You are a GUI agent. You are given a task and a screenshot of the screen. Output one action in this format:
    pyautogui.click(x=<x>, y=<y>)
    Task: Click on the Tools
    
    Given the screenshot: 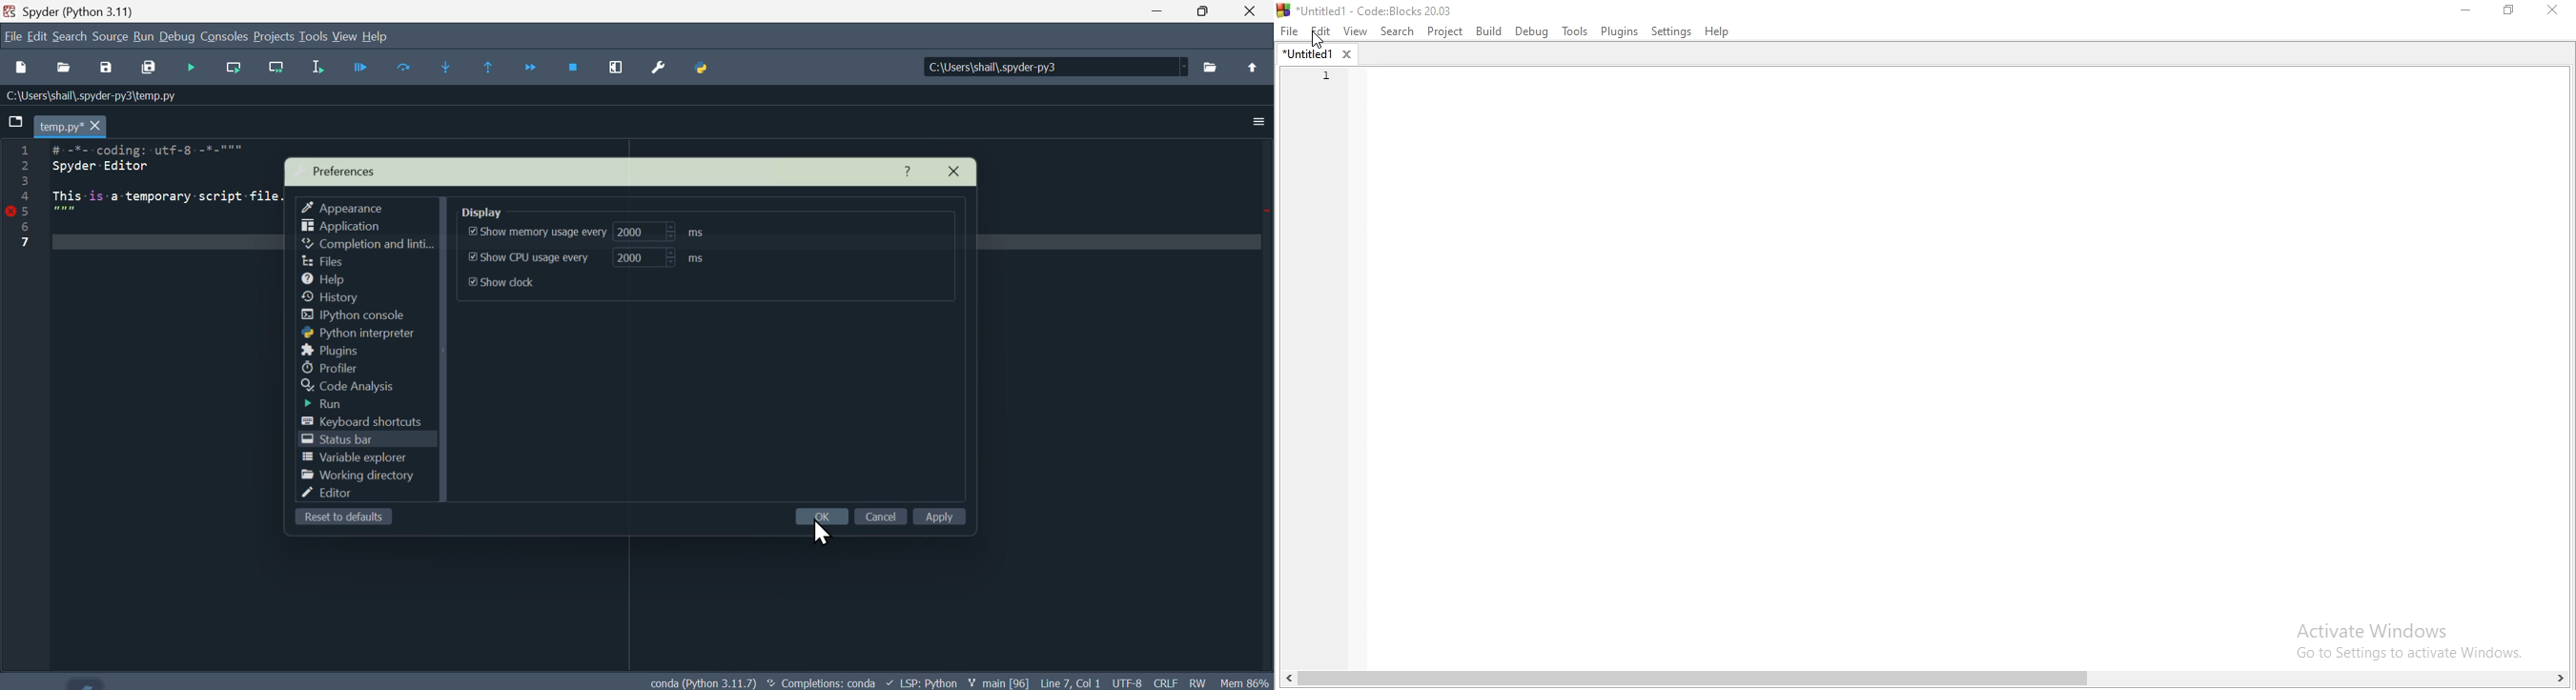 What is the action you would take?
    pyautogui.click(x=313, y=36)
    